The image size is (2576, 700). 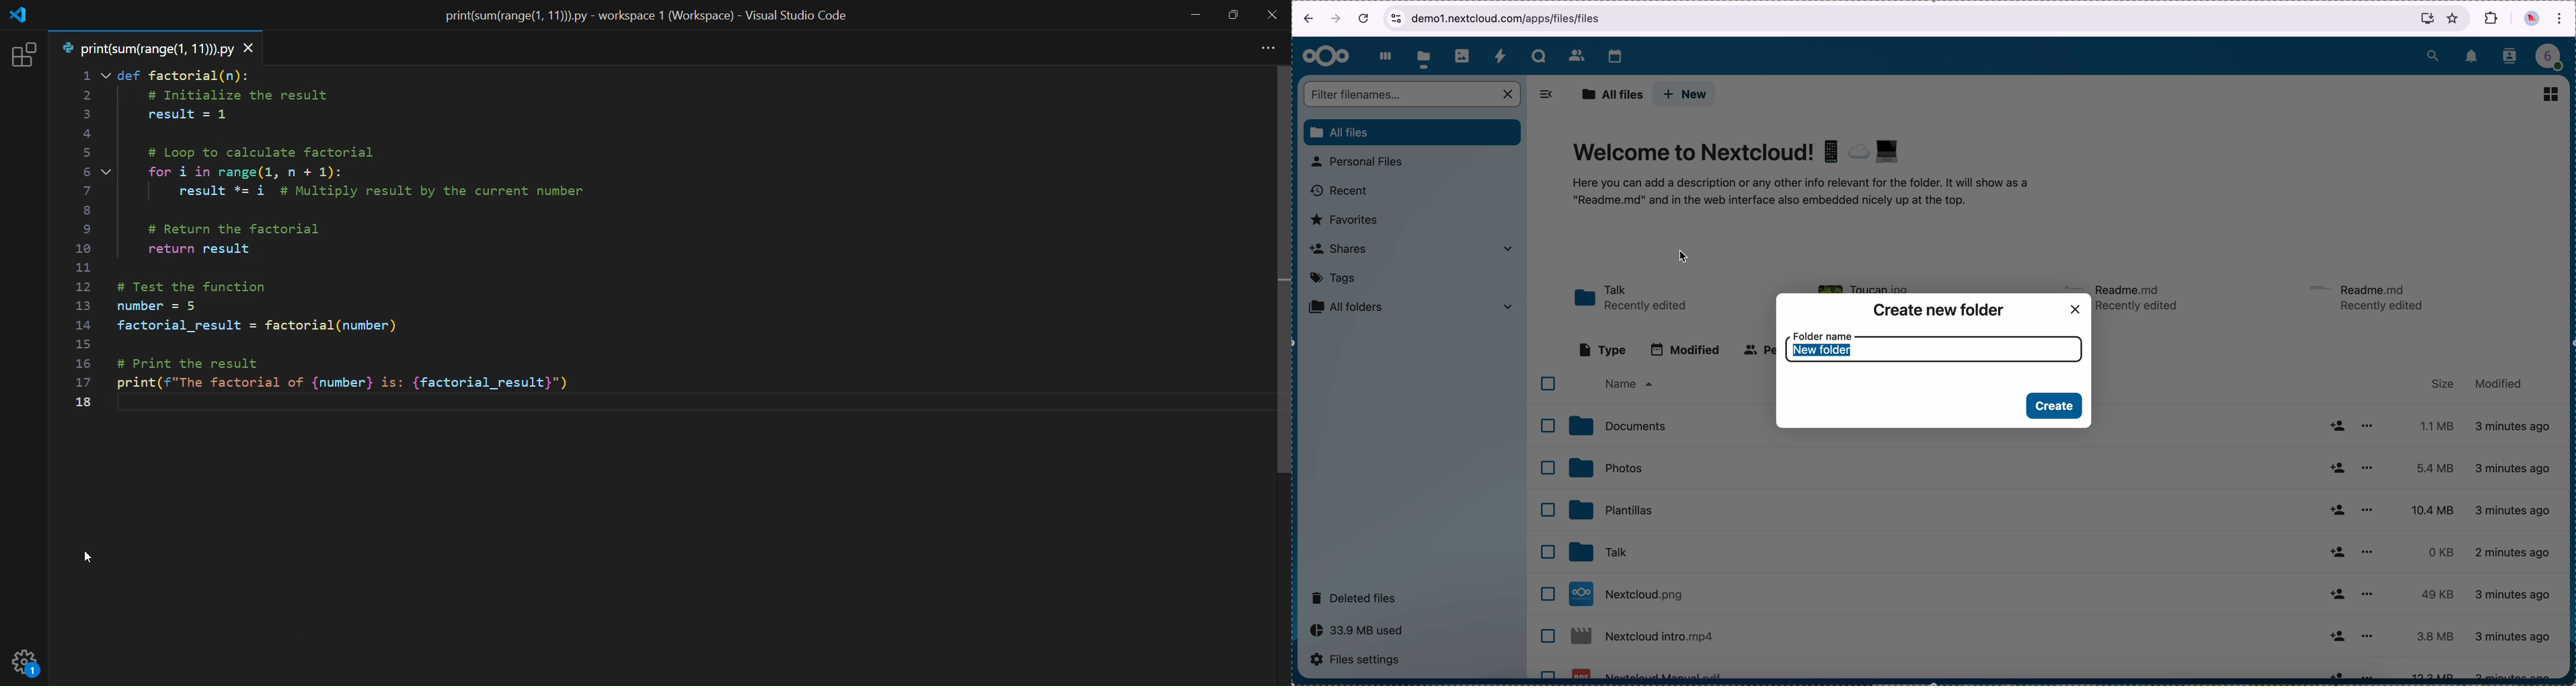 I want to click on profile picture, so click(x=2532, y=20).